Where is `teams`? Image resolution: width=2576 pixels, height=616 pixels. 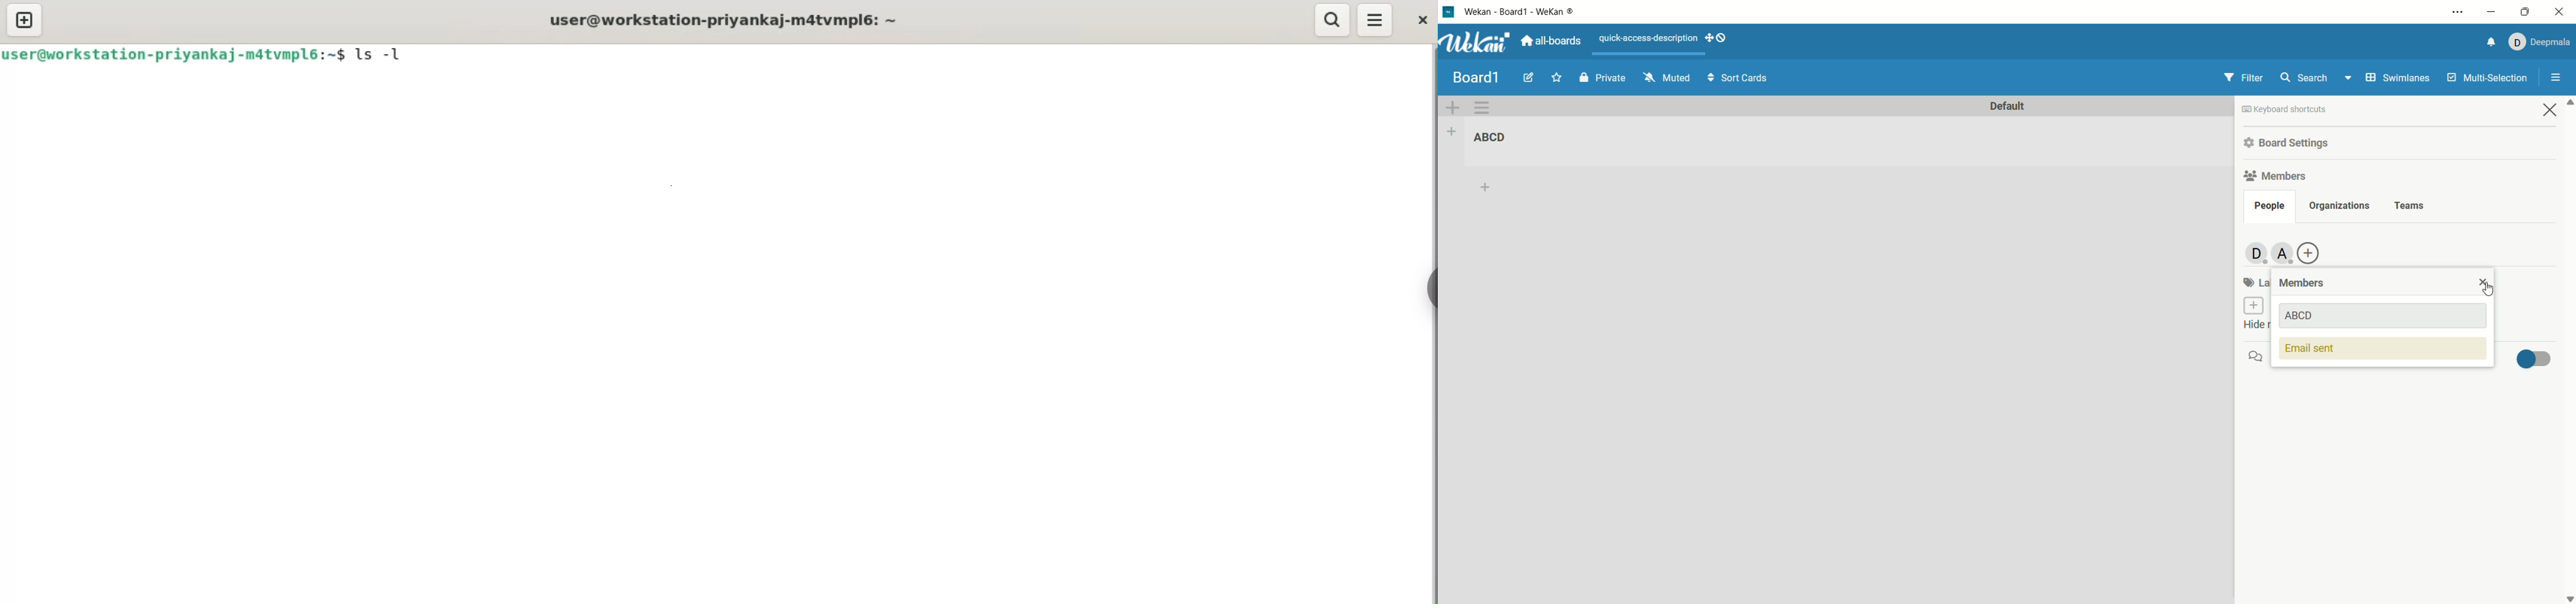 teams is located at coordinates (2411, 206).